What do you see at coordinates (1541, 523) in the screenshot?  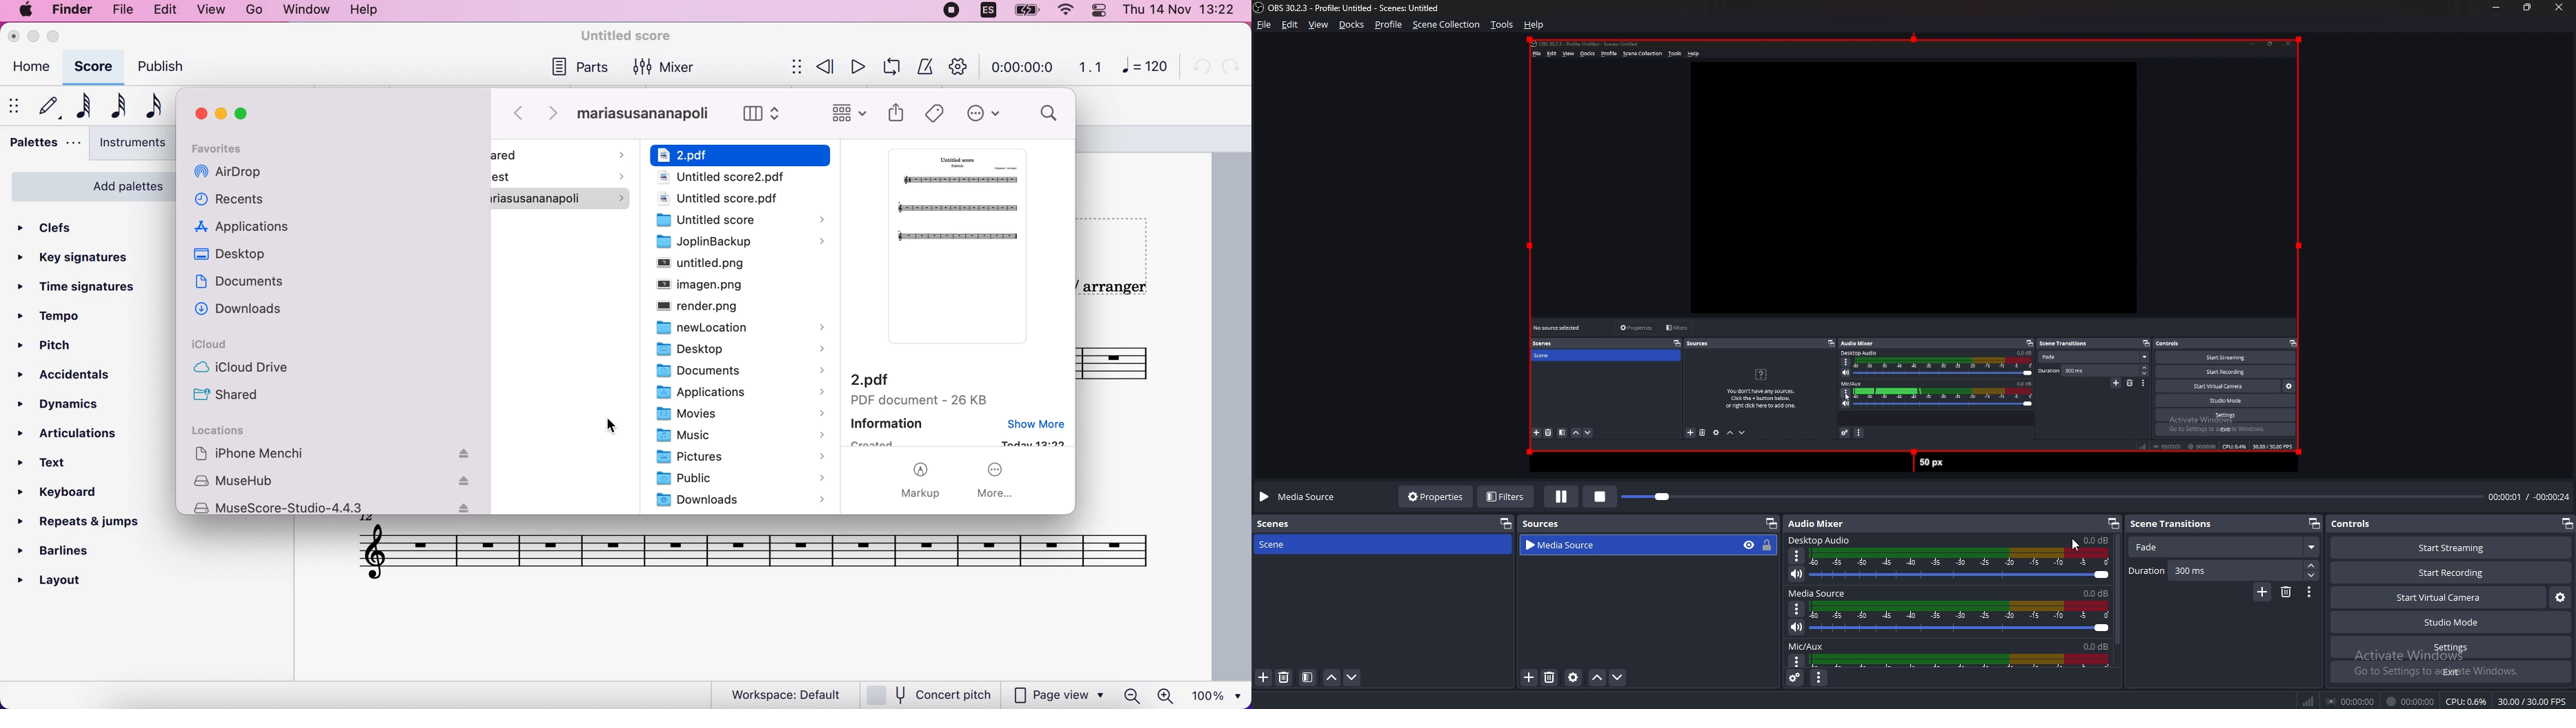 I see `Sources` at bounding box center [1541, 523].